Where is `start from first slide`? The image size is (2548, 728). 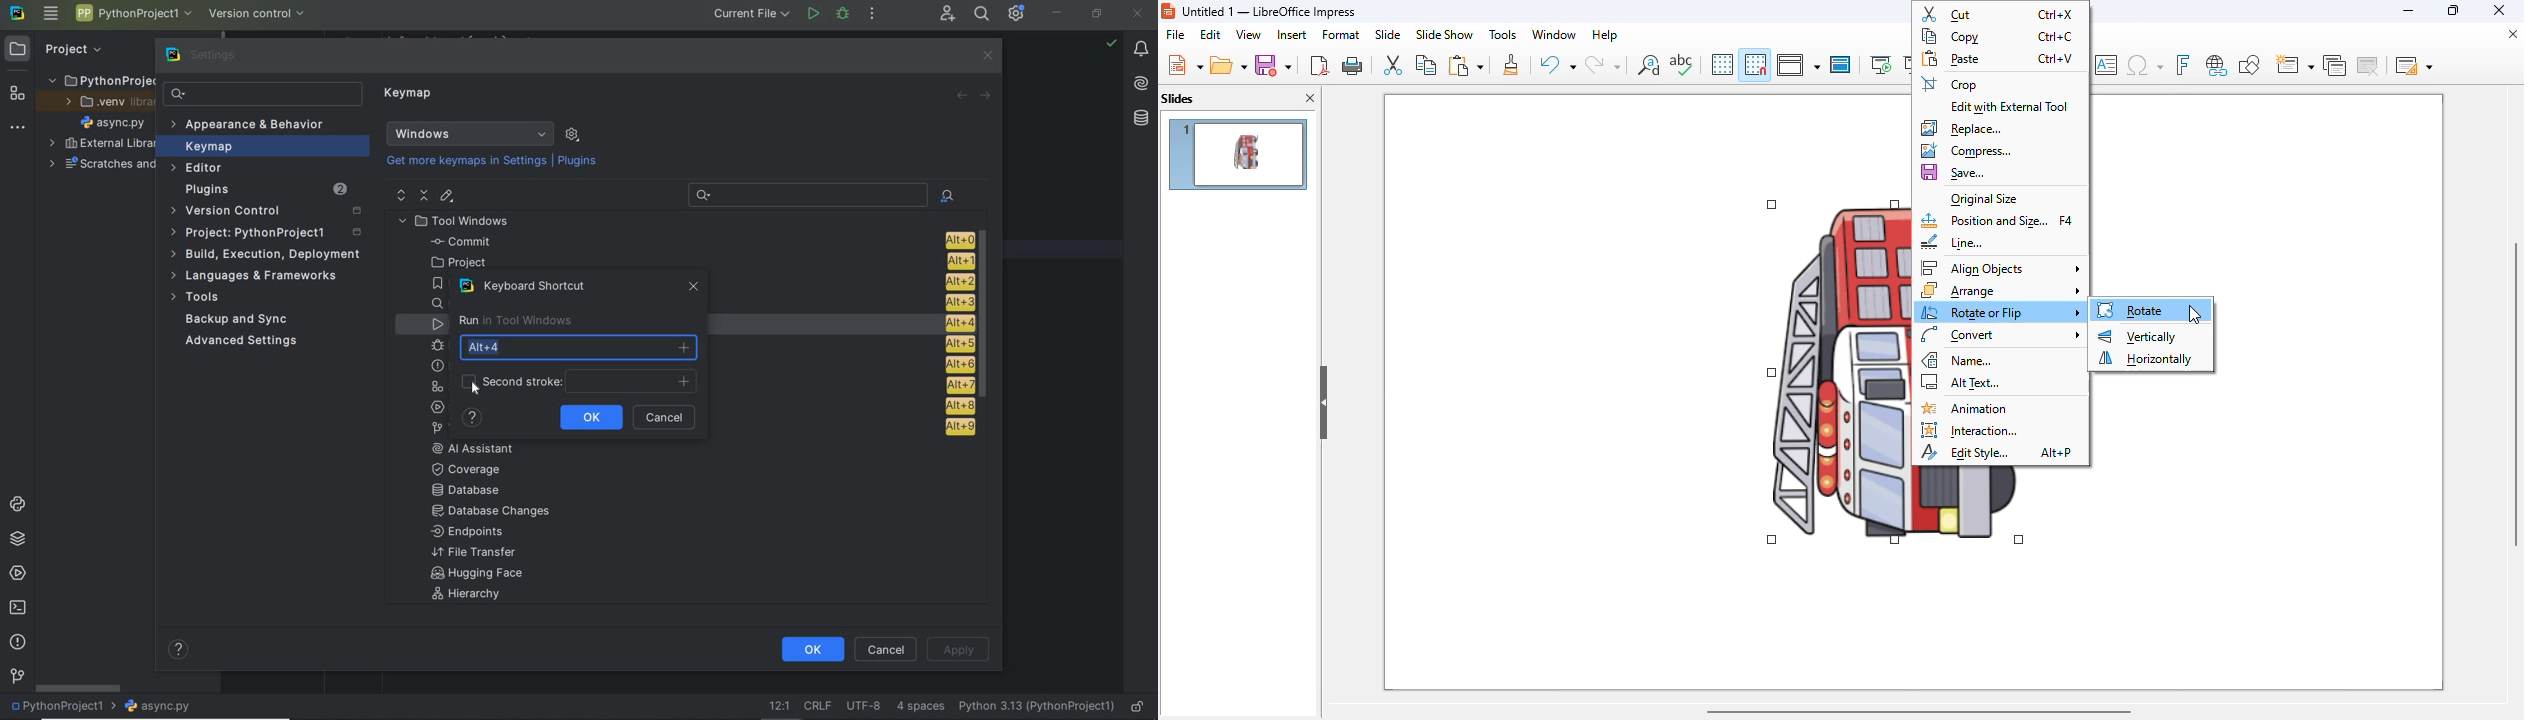 start from first slide is located at coordinates (1882, 65).